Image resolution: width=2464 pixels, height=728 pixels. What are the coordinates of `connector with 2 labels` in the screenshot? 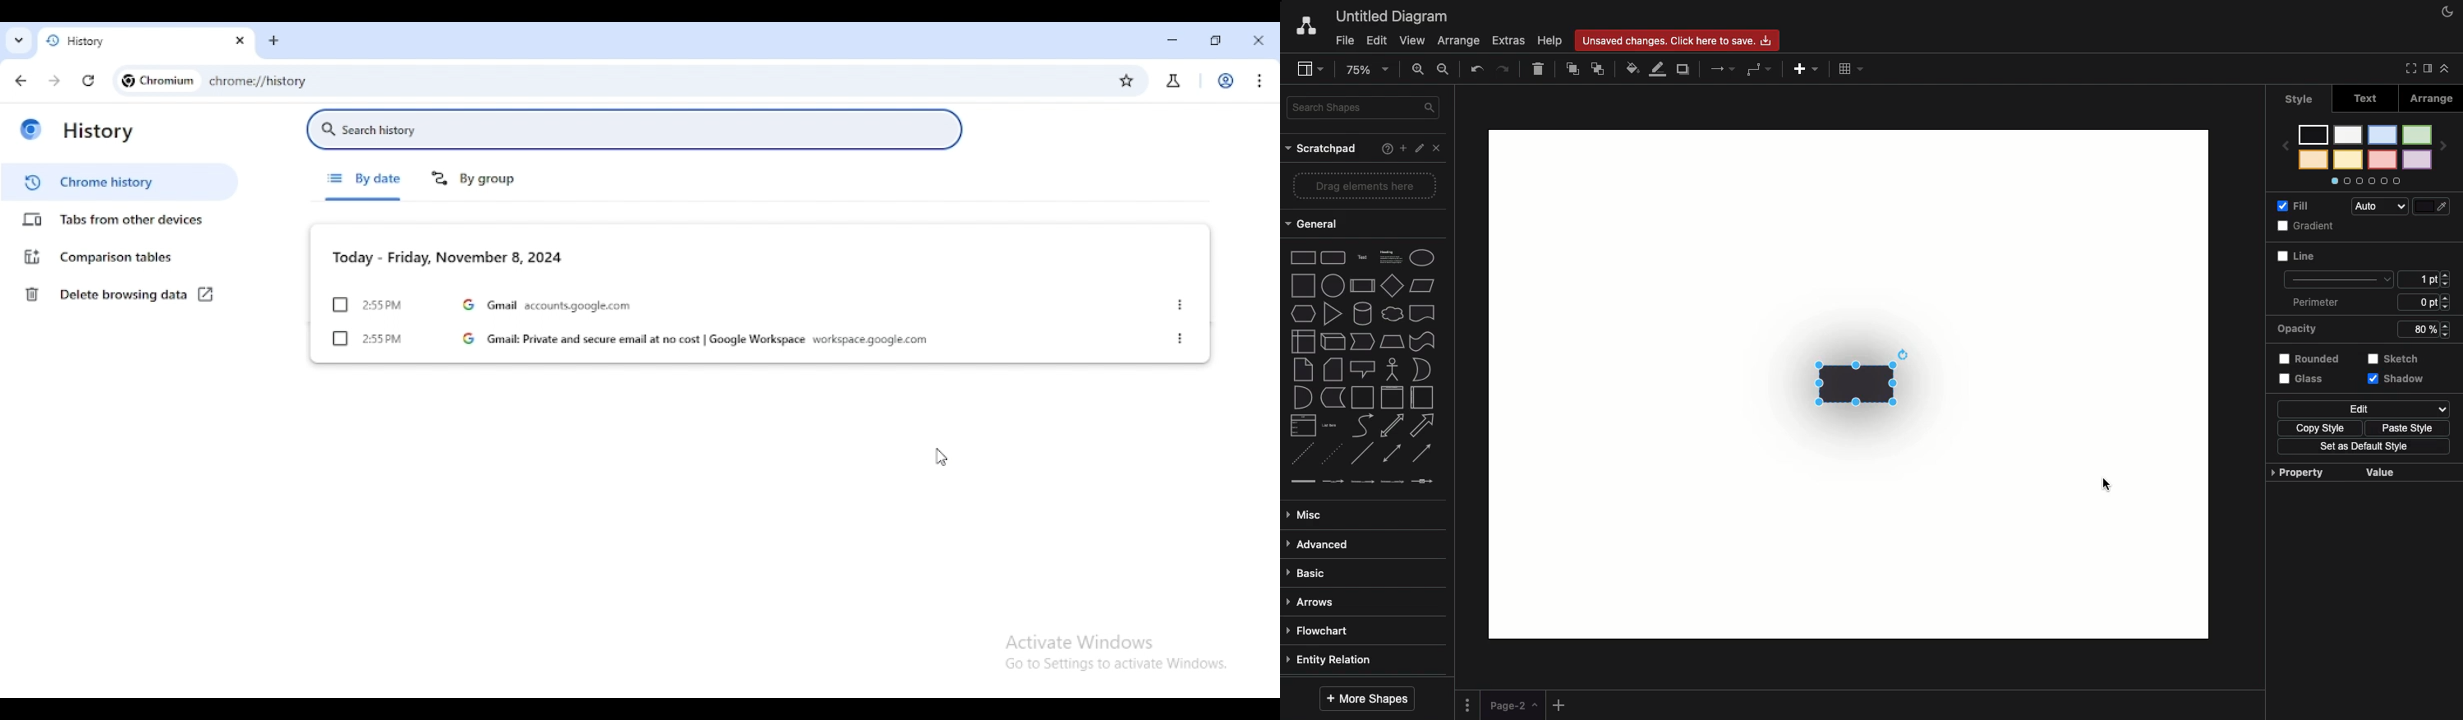 It's located at (1362, 482).